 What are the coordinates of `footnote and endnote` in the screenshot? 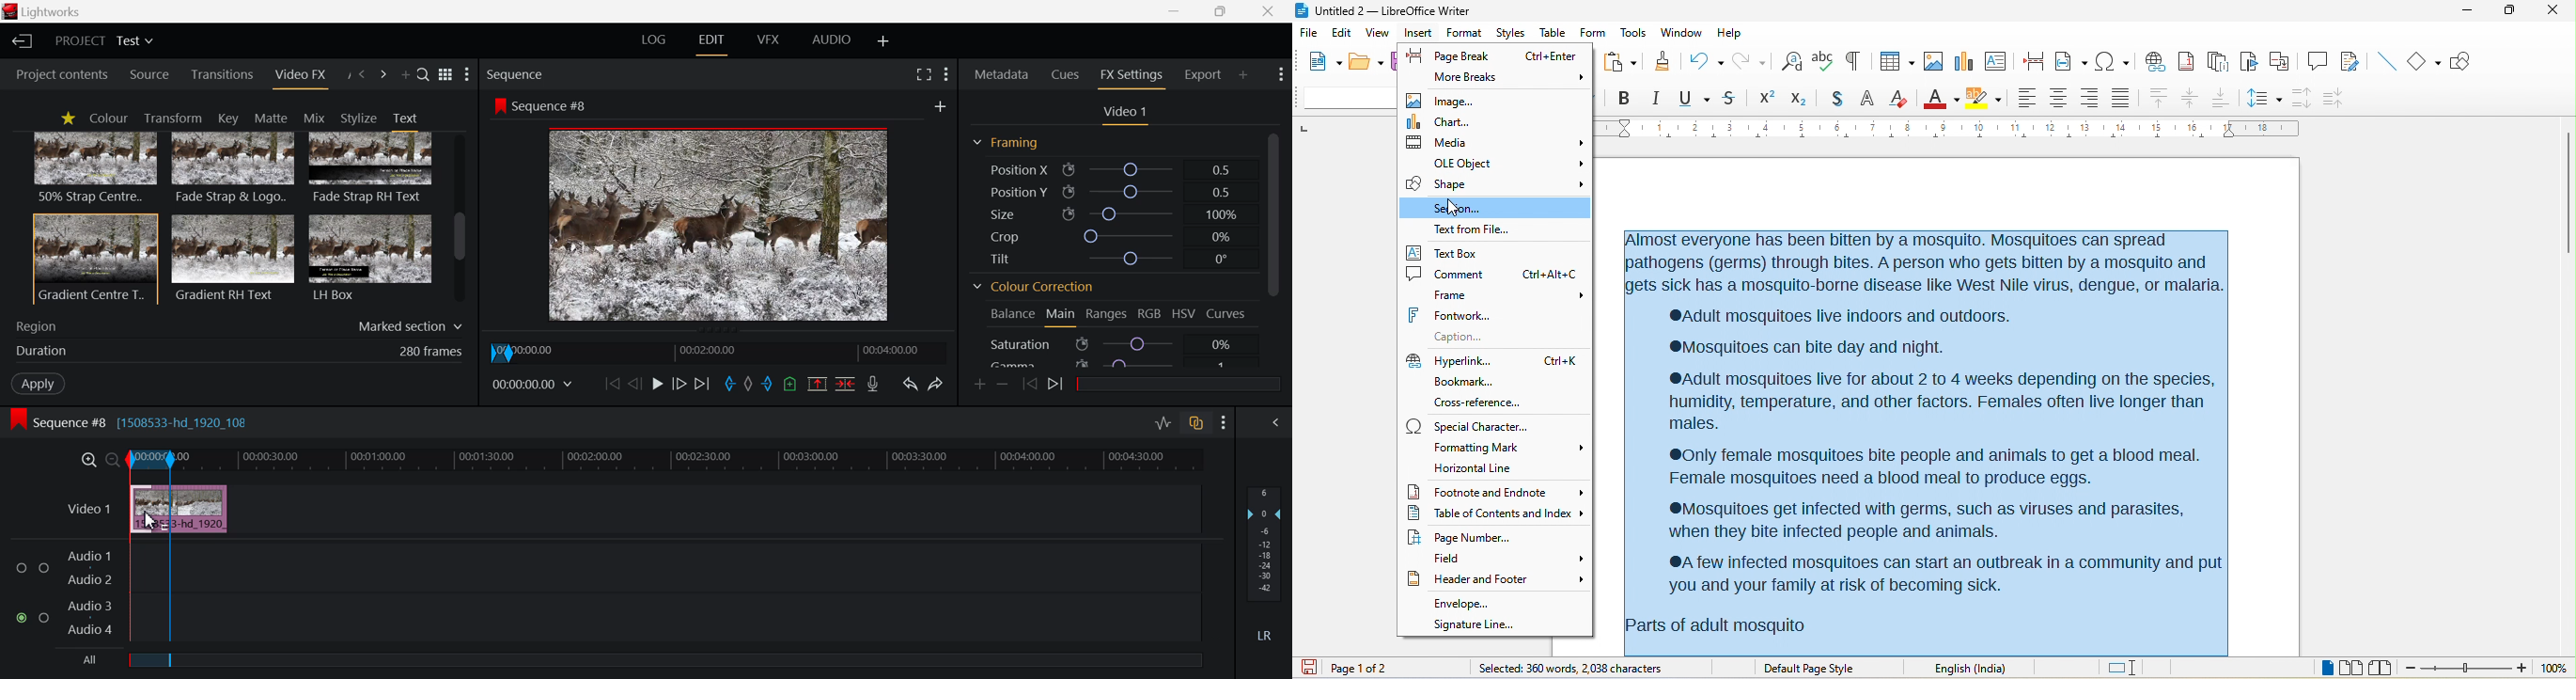 It's located at (1498, 491).